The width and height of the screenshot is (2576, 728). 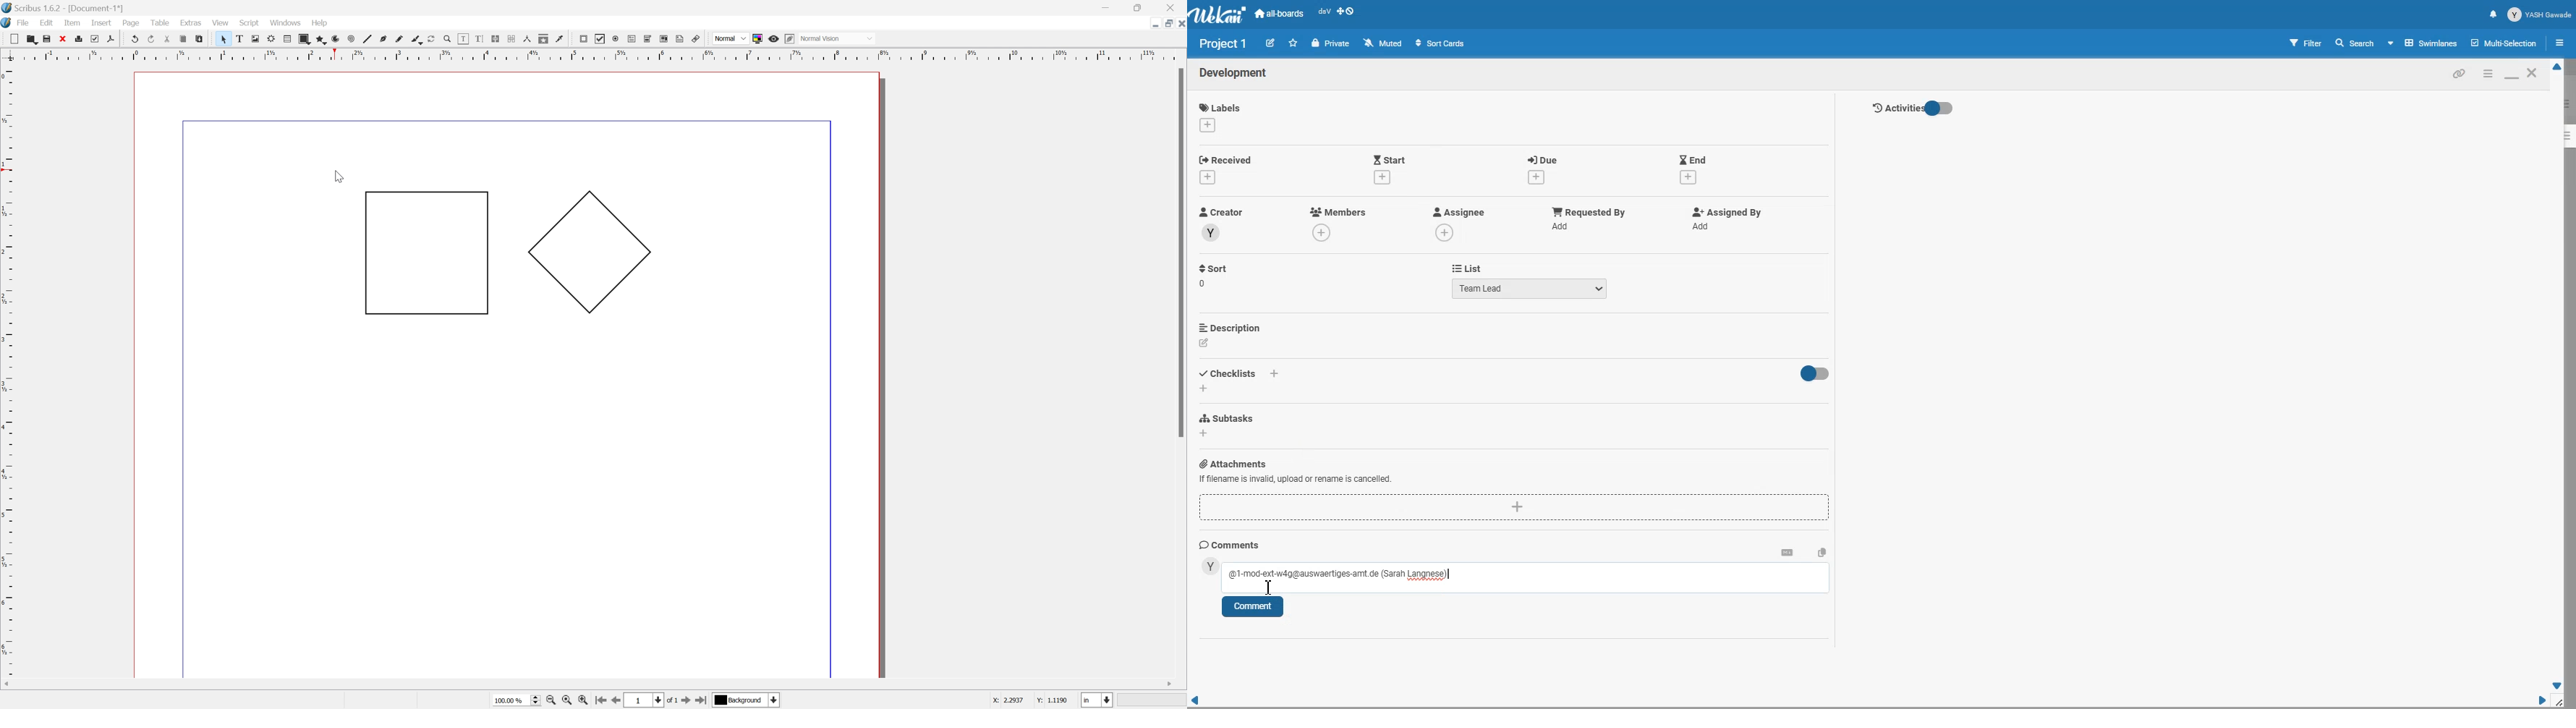 What do you see at coordinates (631, 38) in the screenshot?
I see `pdf text field` at bounding box center [631, 38].